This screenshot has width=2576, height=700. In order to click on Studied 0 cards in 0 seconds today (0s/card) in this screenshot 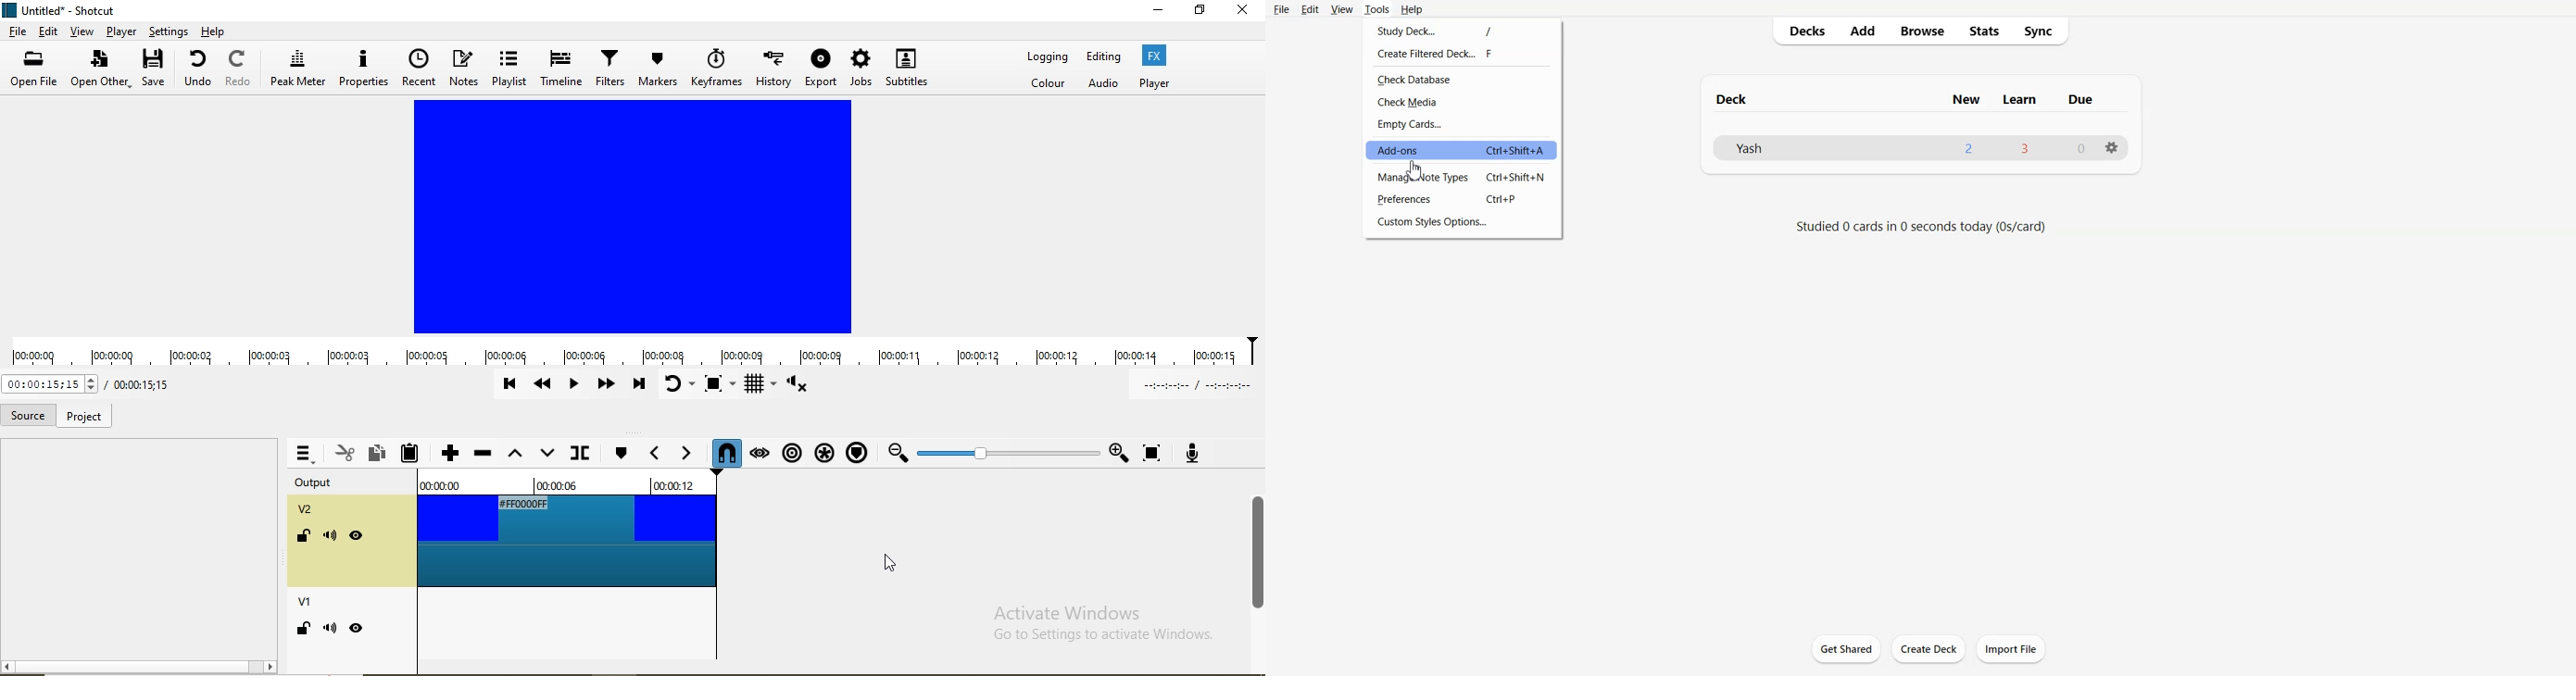, I will do `click(1922, 227)`.